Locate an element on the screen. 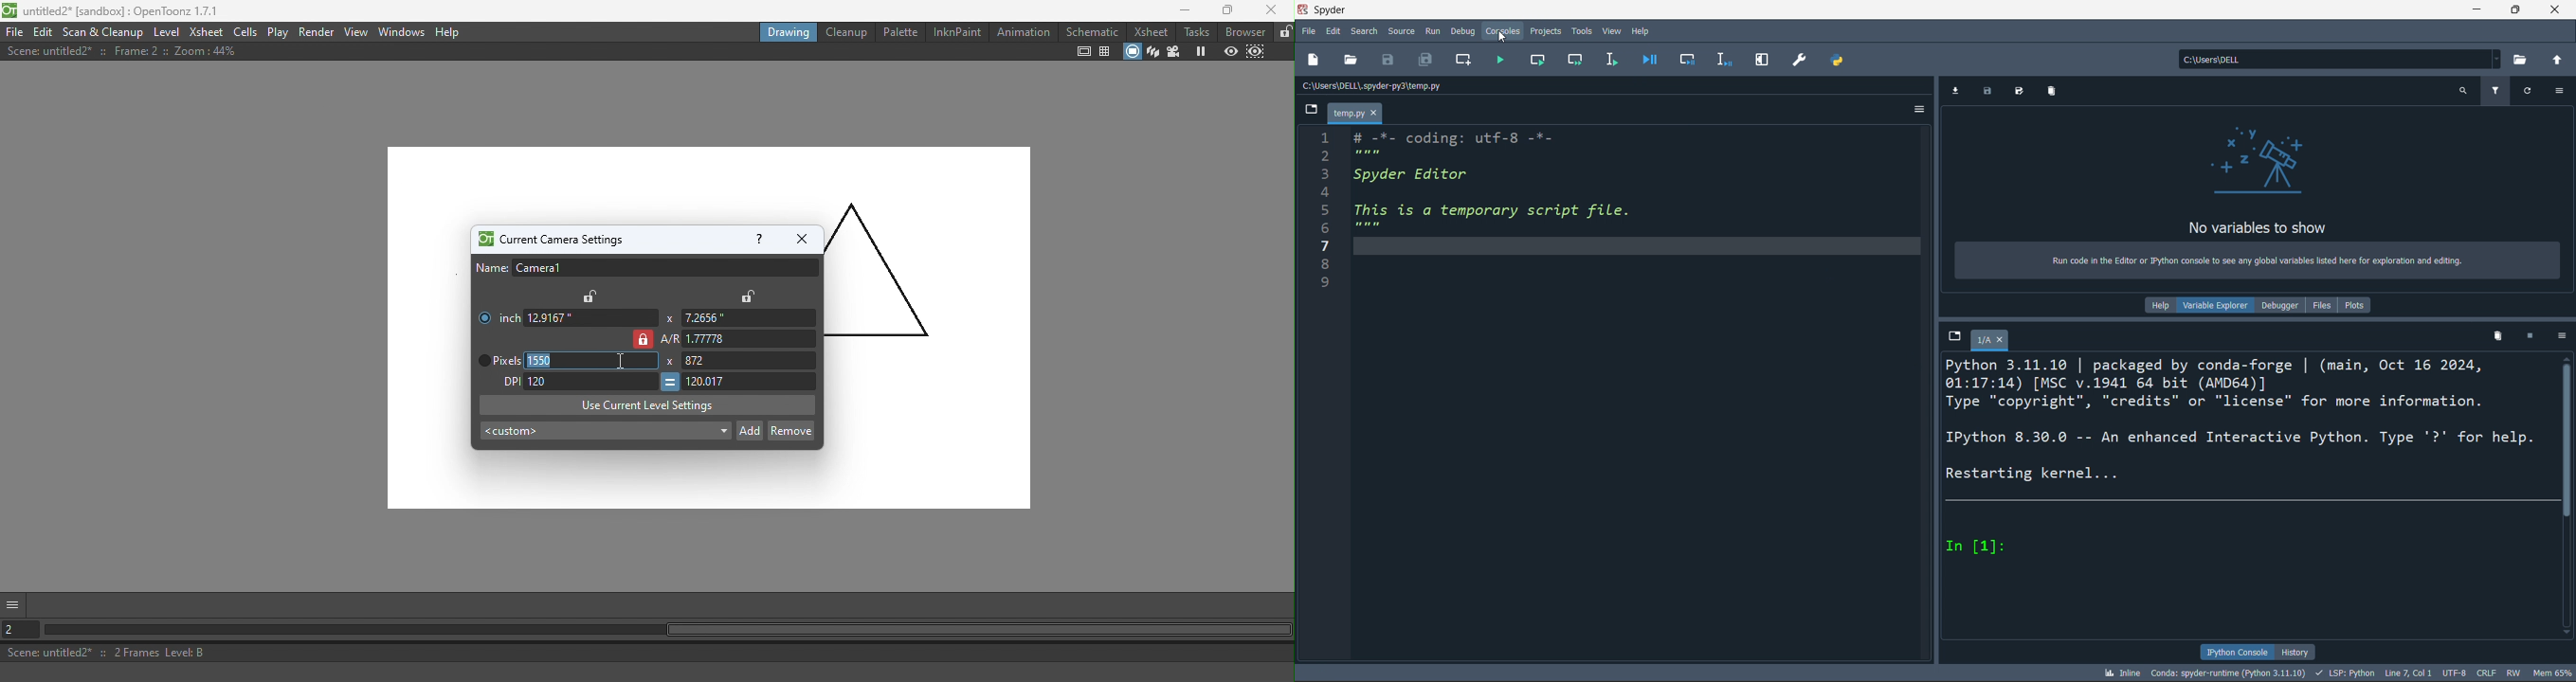  more options is located at coordinates (2562, 91).